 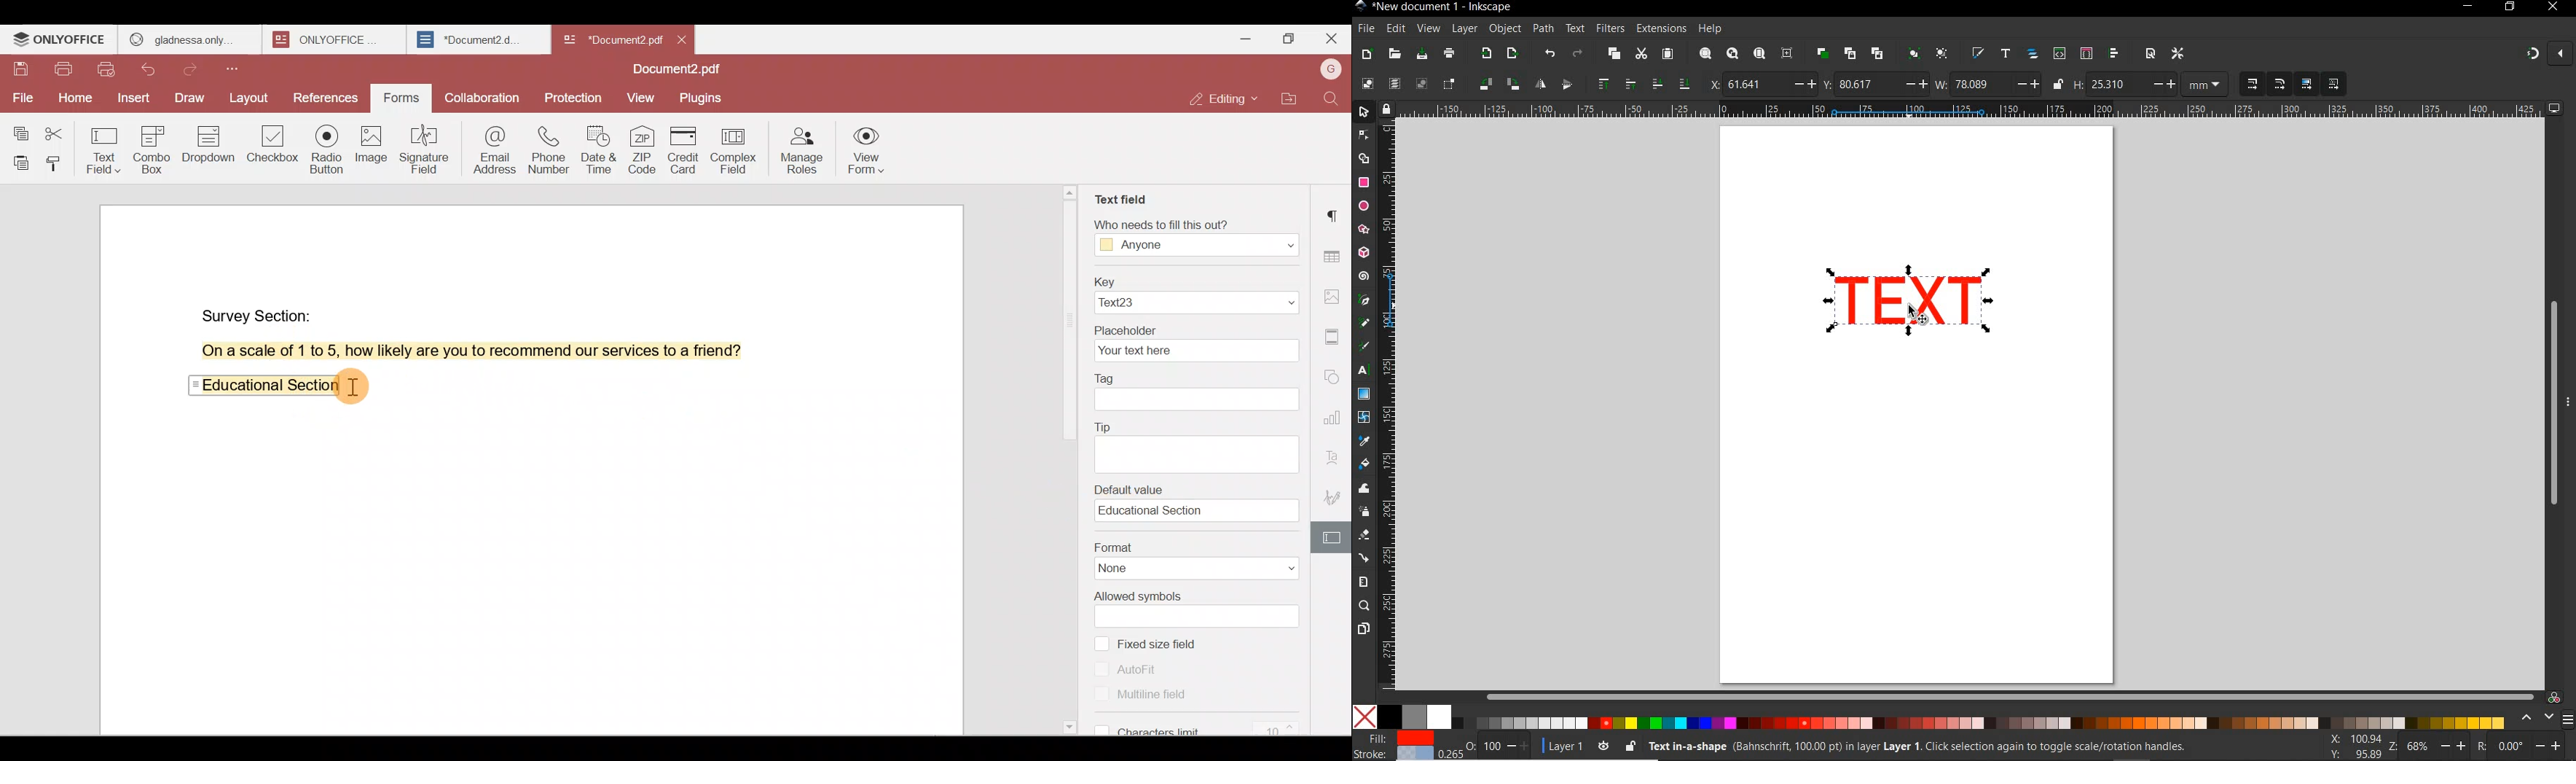 I want to click on duplicate, so click(x=1823, y=53).